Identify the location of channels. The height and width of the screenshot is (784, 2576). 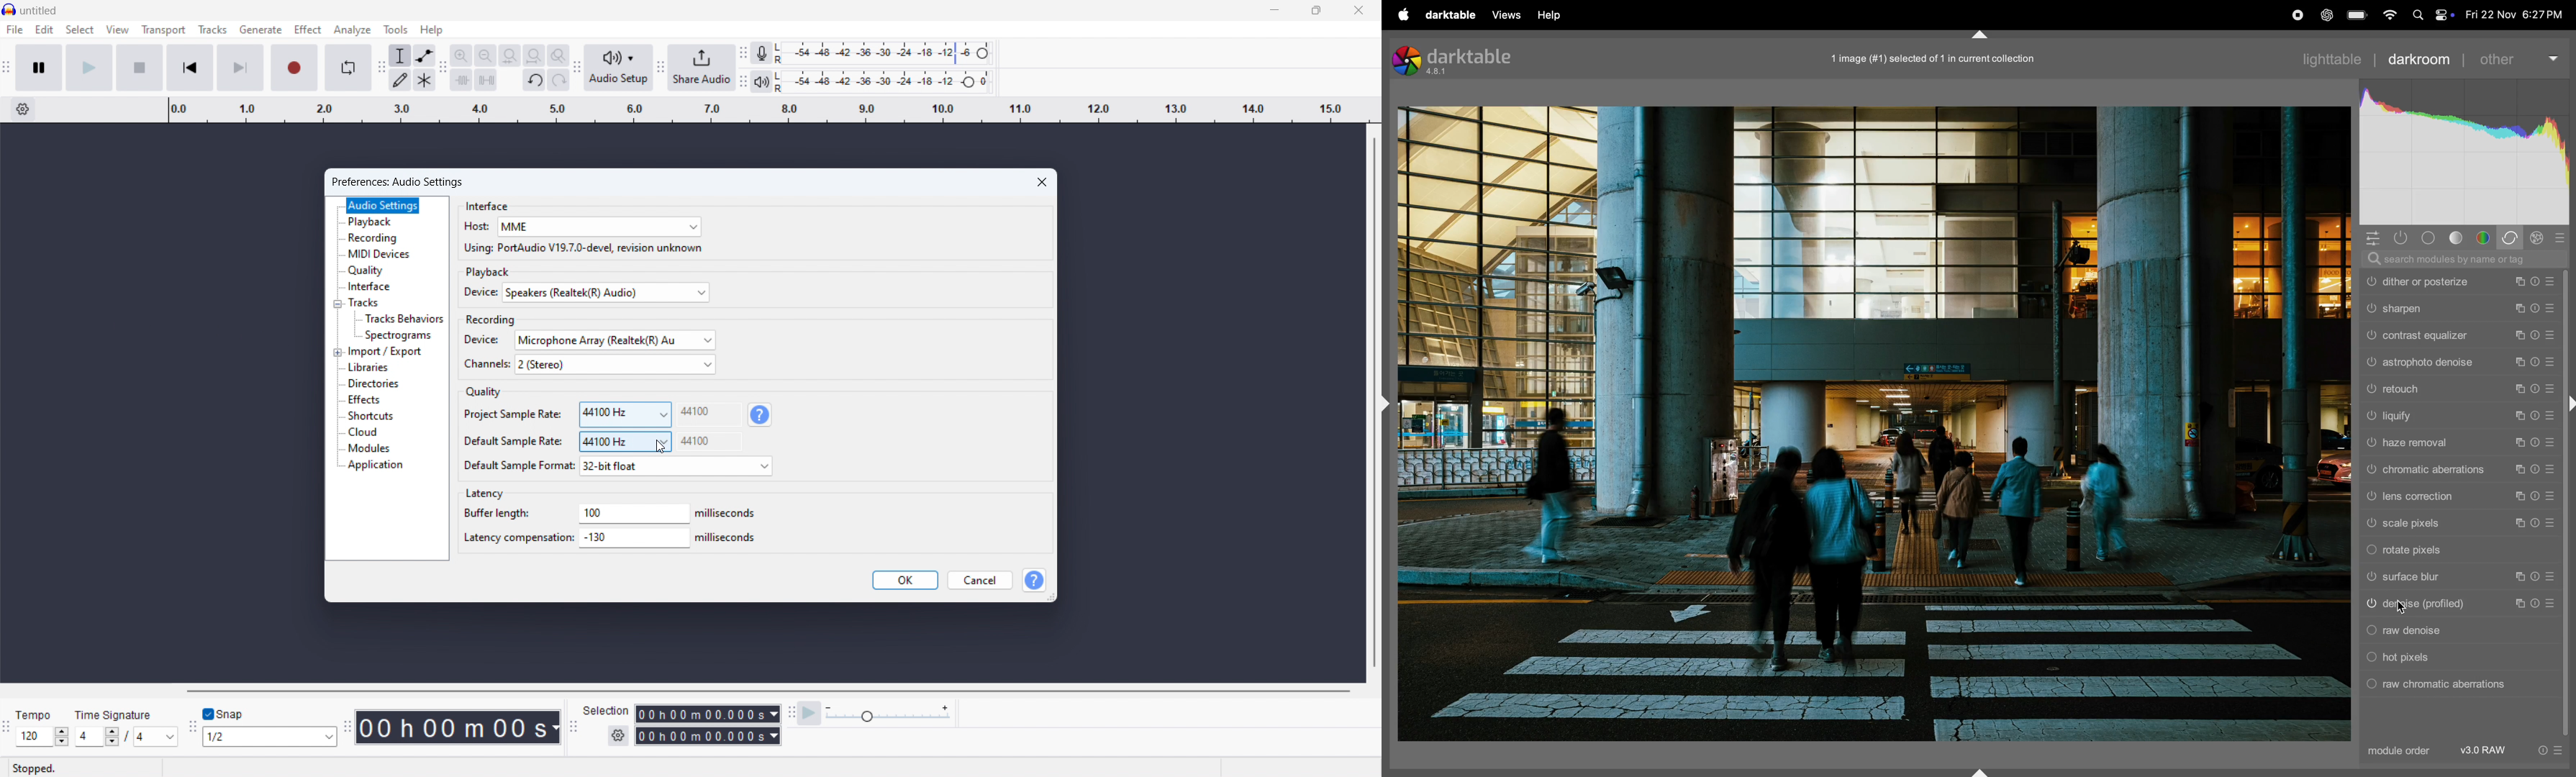
(614, 364).